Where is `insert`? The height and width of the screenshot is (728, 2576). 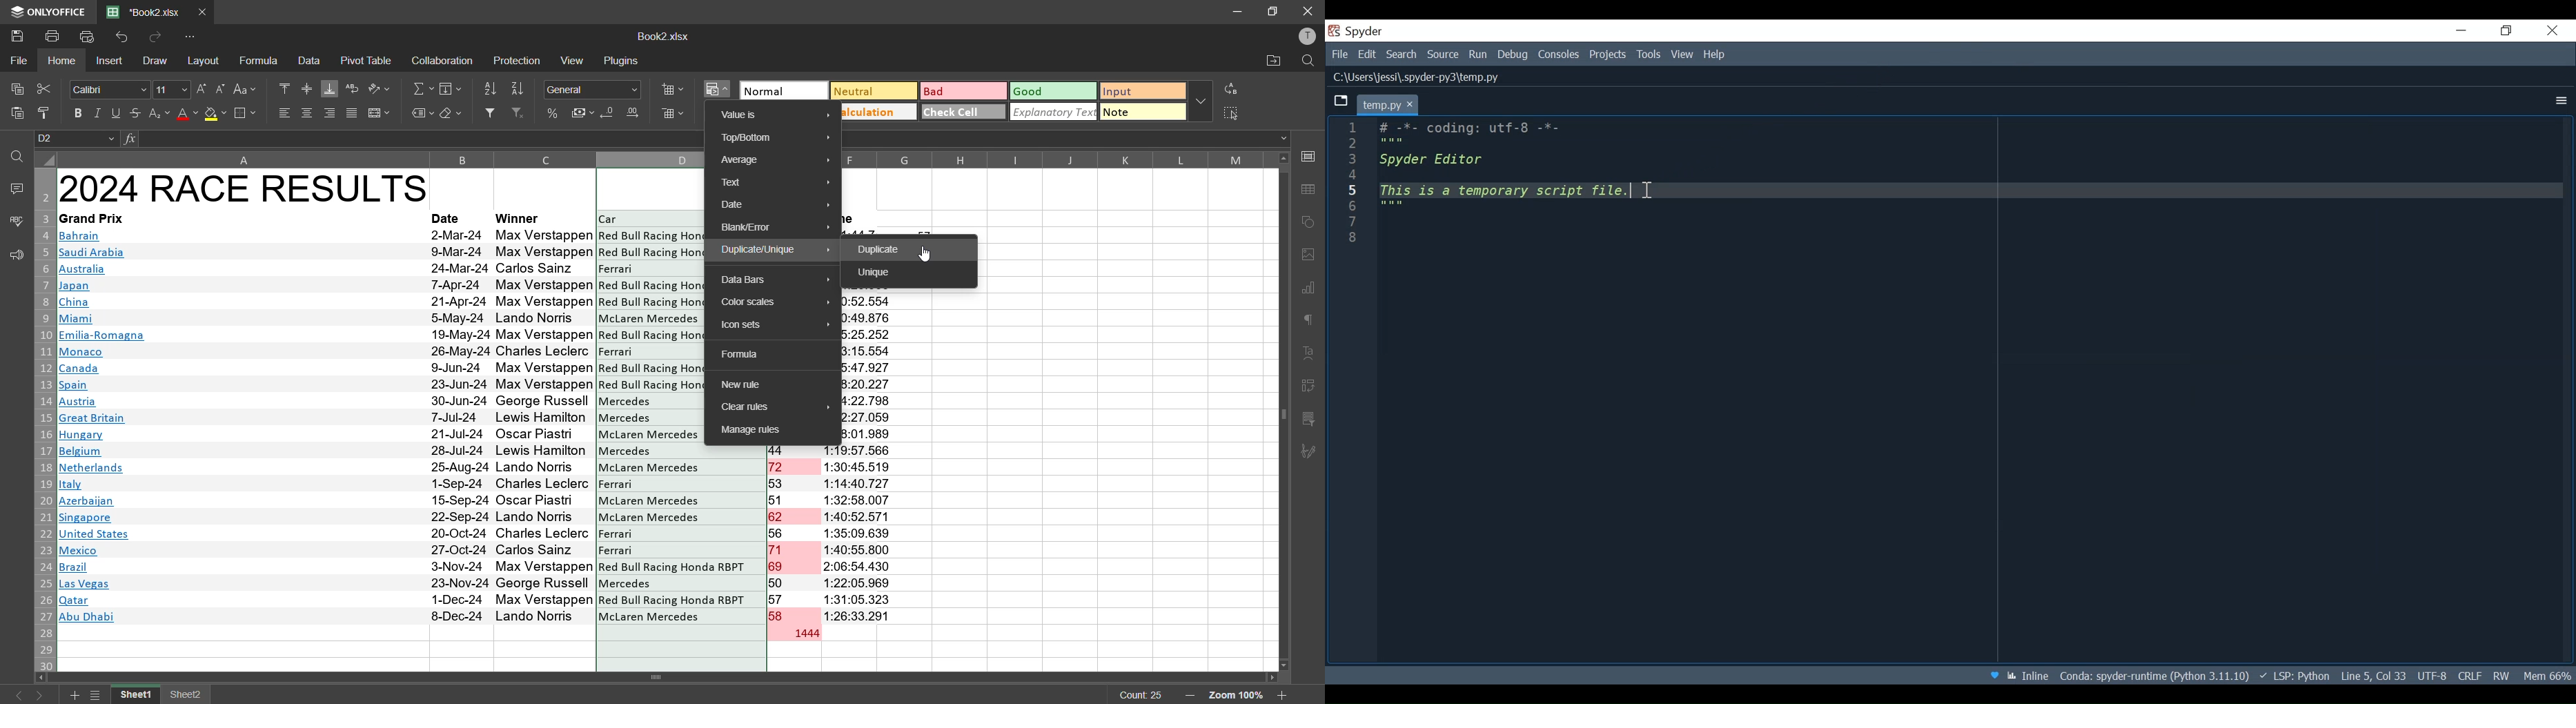 insert is located at coordinates (110, 62).